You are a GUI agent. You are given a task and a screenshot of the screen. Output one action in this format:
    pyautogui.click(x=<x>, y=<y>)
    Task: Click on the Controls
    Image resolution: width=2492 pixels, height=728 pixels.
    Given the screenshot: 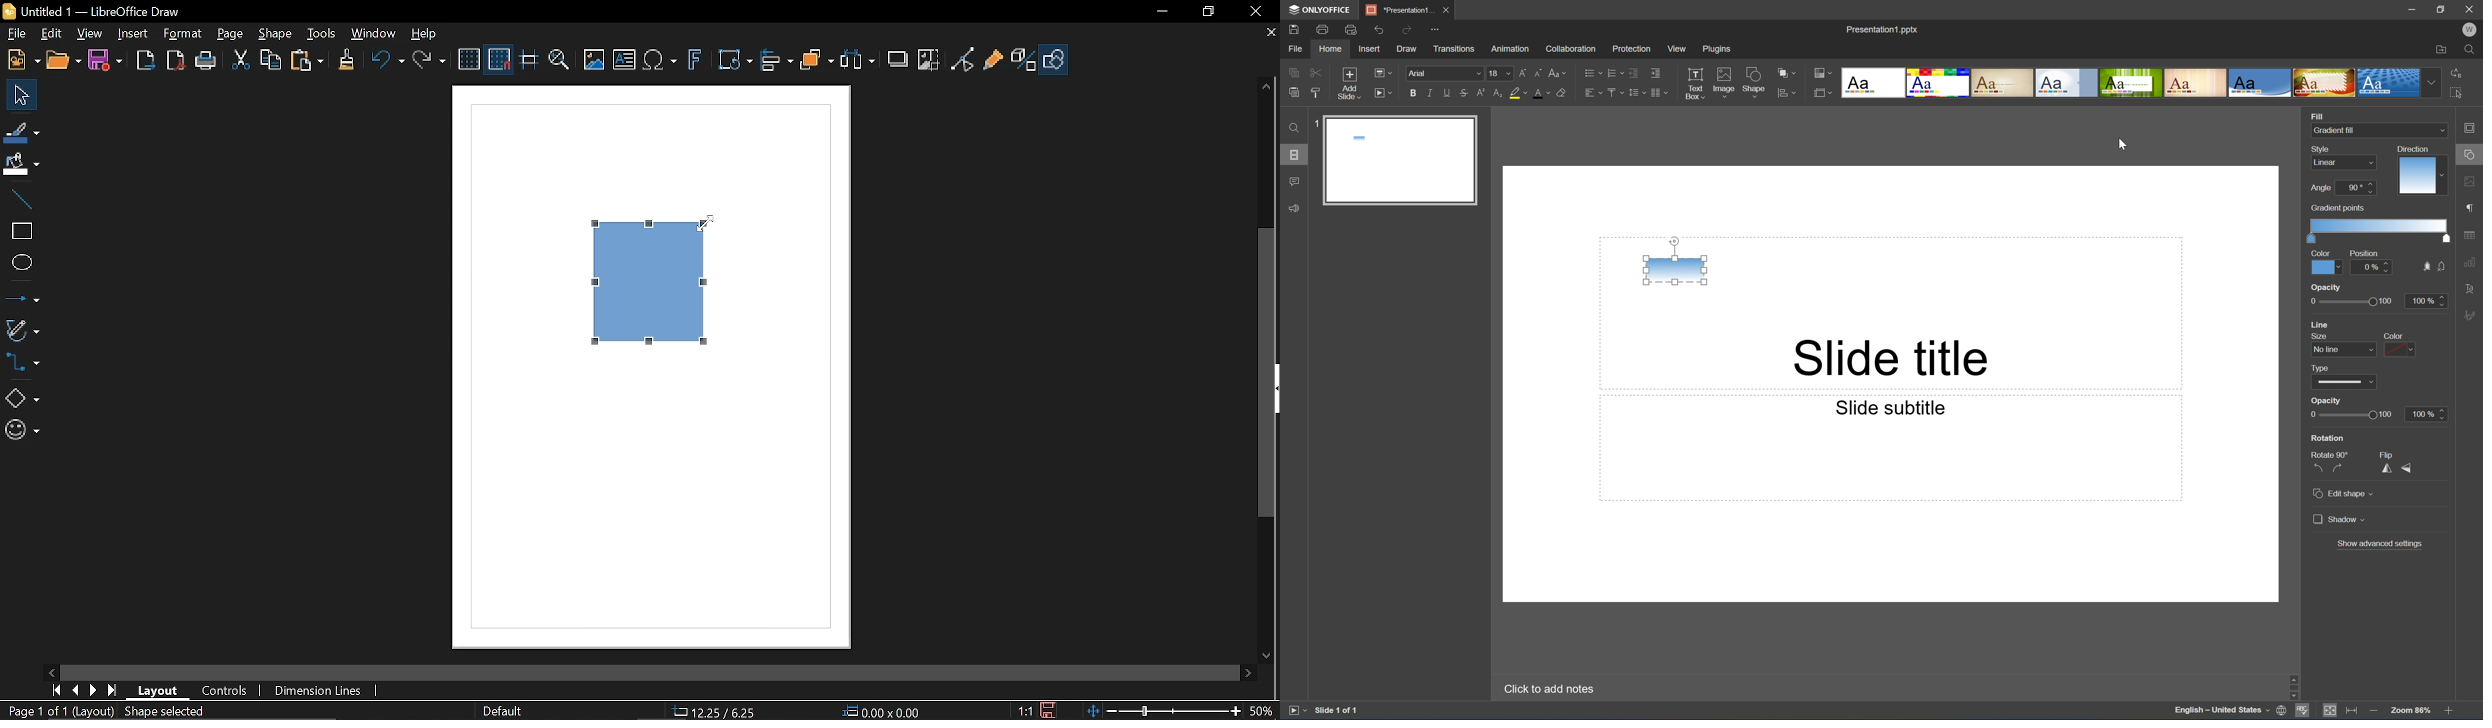 What is the action you would take?
    pyautogui.click(x=223, y=691)
    